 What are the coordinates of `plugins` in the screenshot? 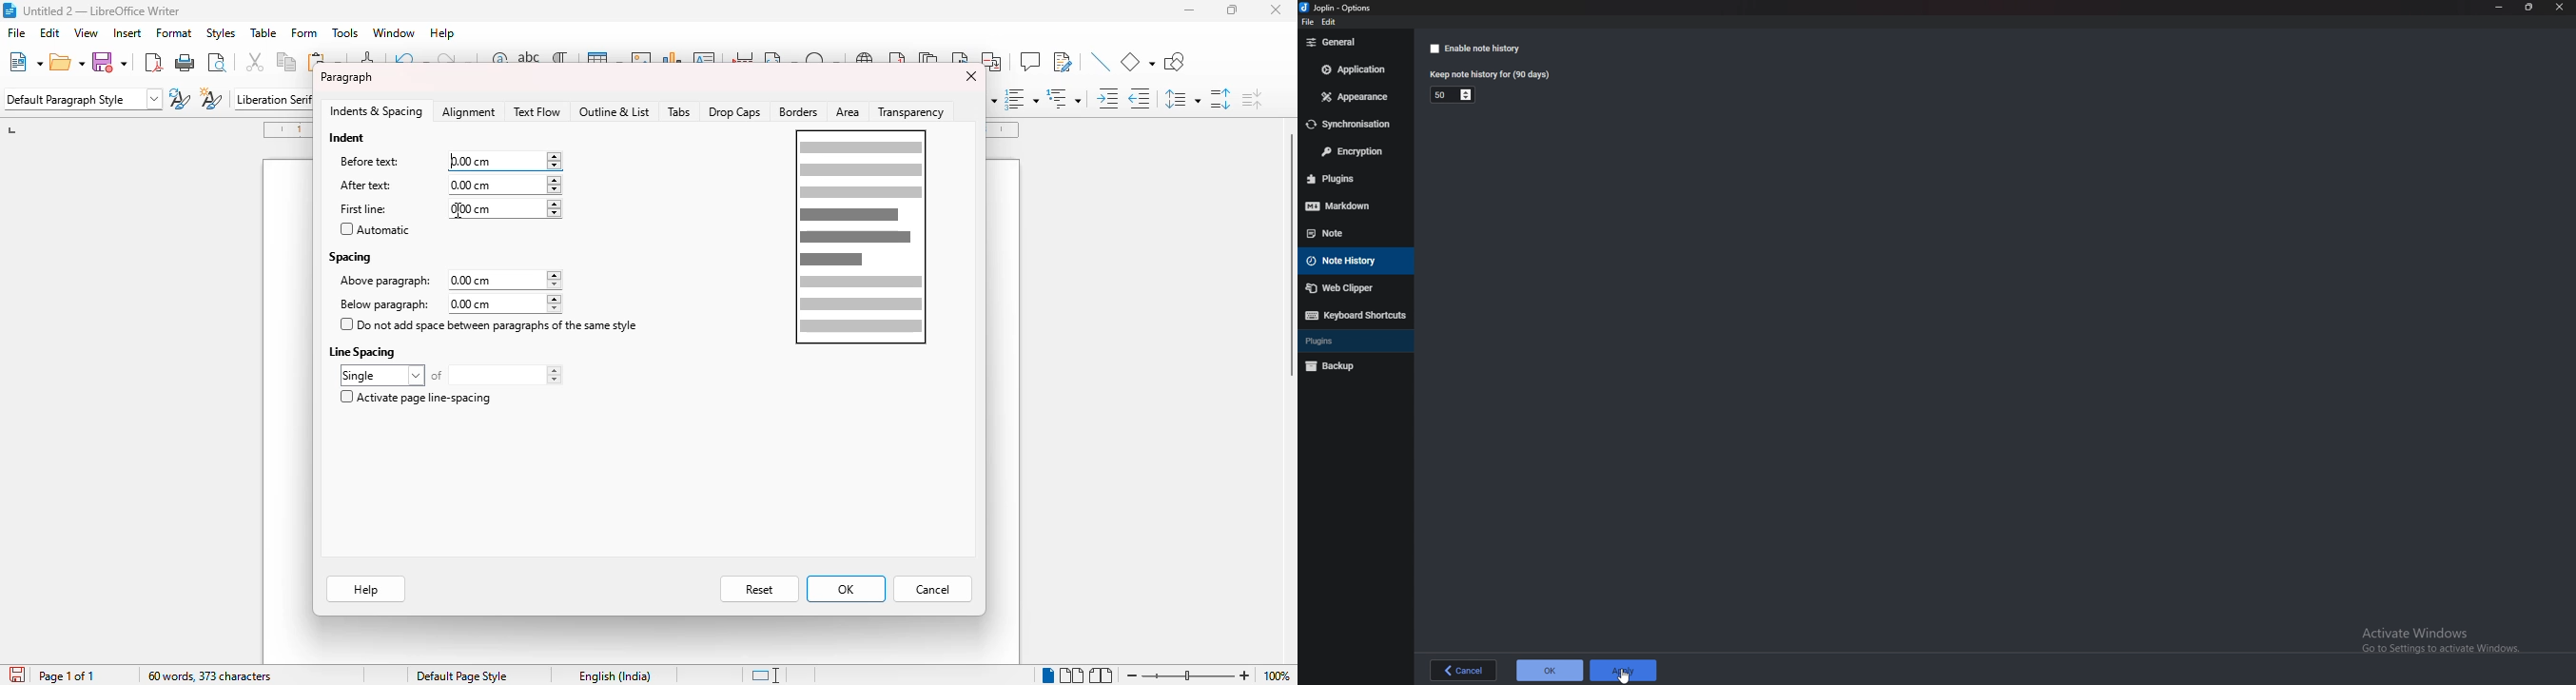 It's located at (1352, 178).